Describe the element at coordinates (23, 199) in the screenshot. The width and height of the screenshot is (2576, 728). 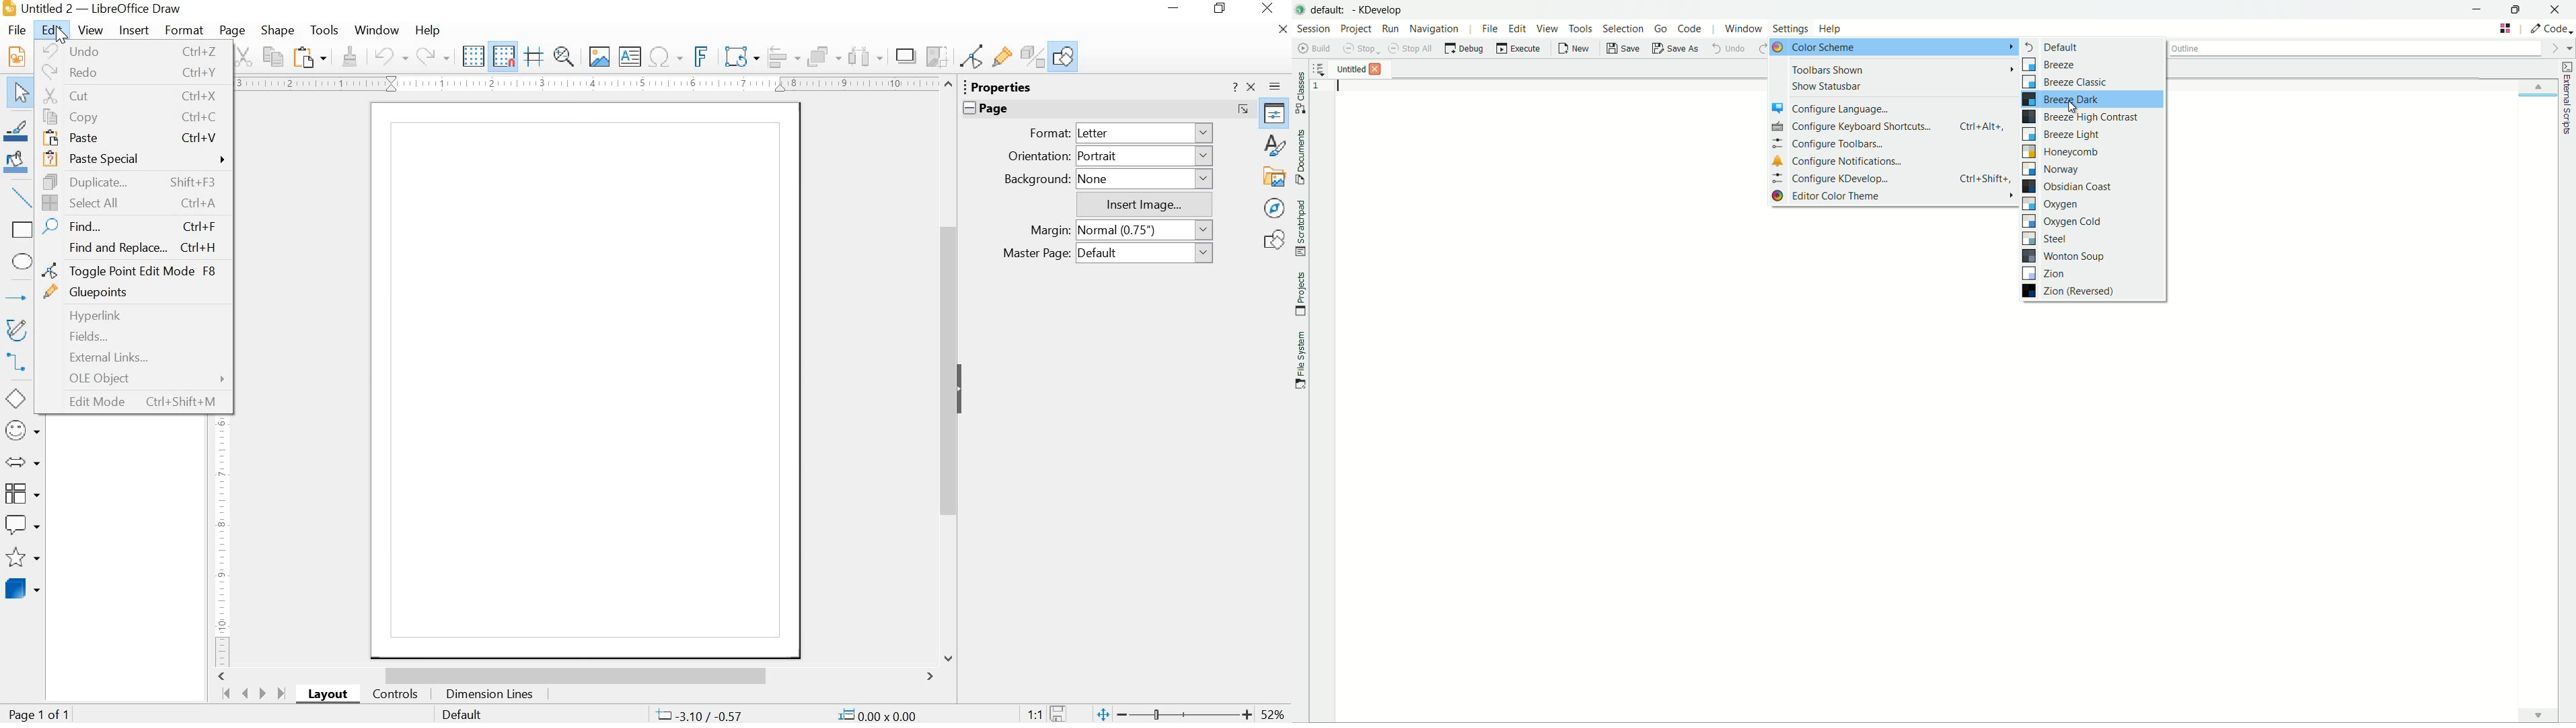
I see `Insert line (double click for multi-selection)` at that location.